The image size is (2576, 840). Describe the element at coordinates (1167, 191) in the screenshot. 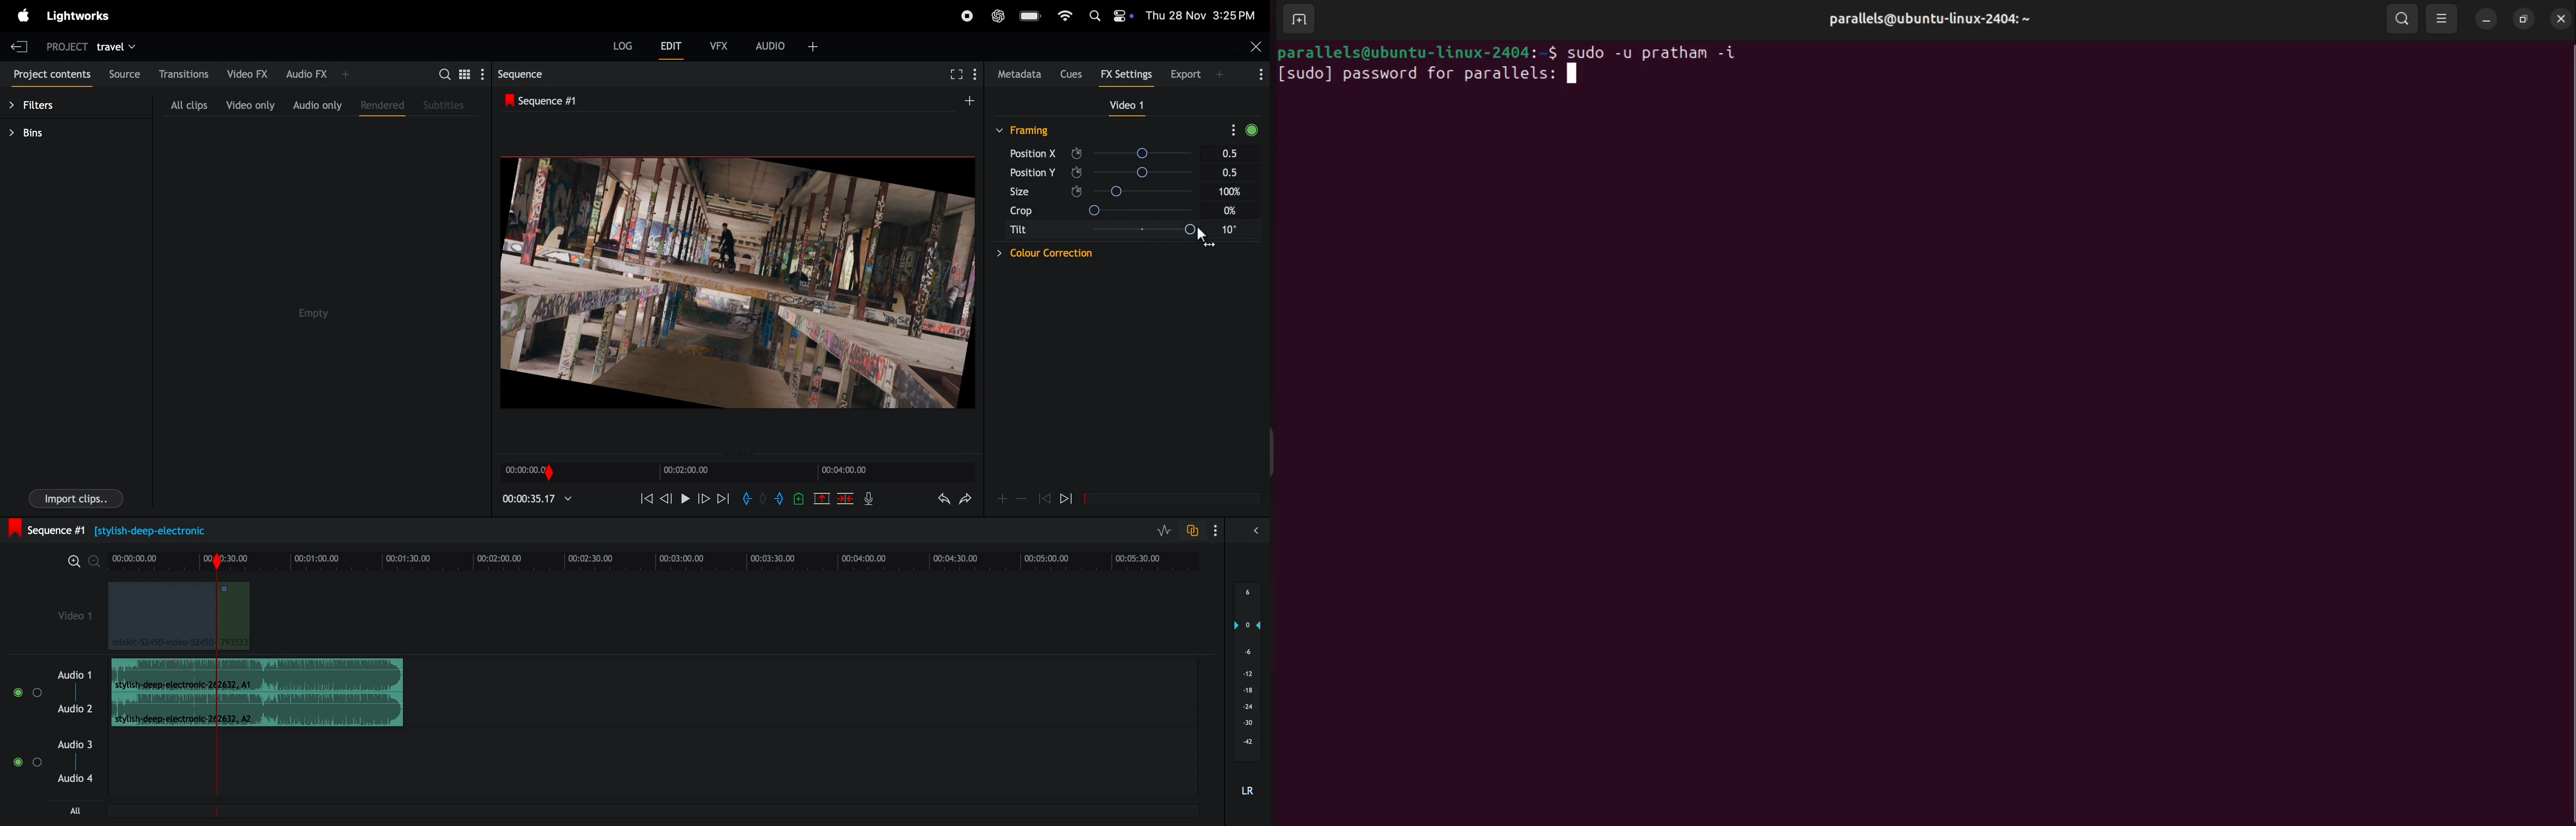

I see `Size slider` at that location.